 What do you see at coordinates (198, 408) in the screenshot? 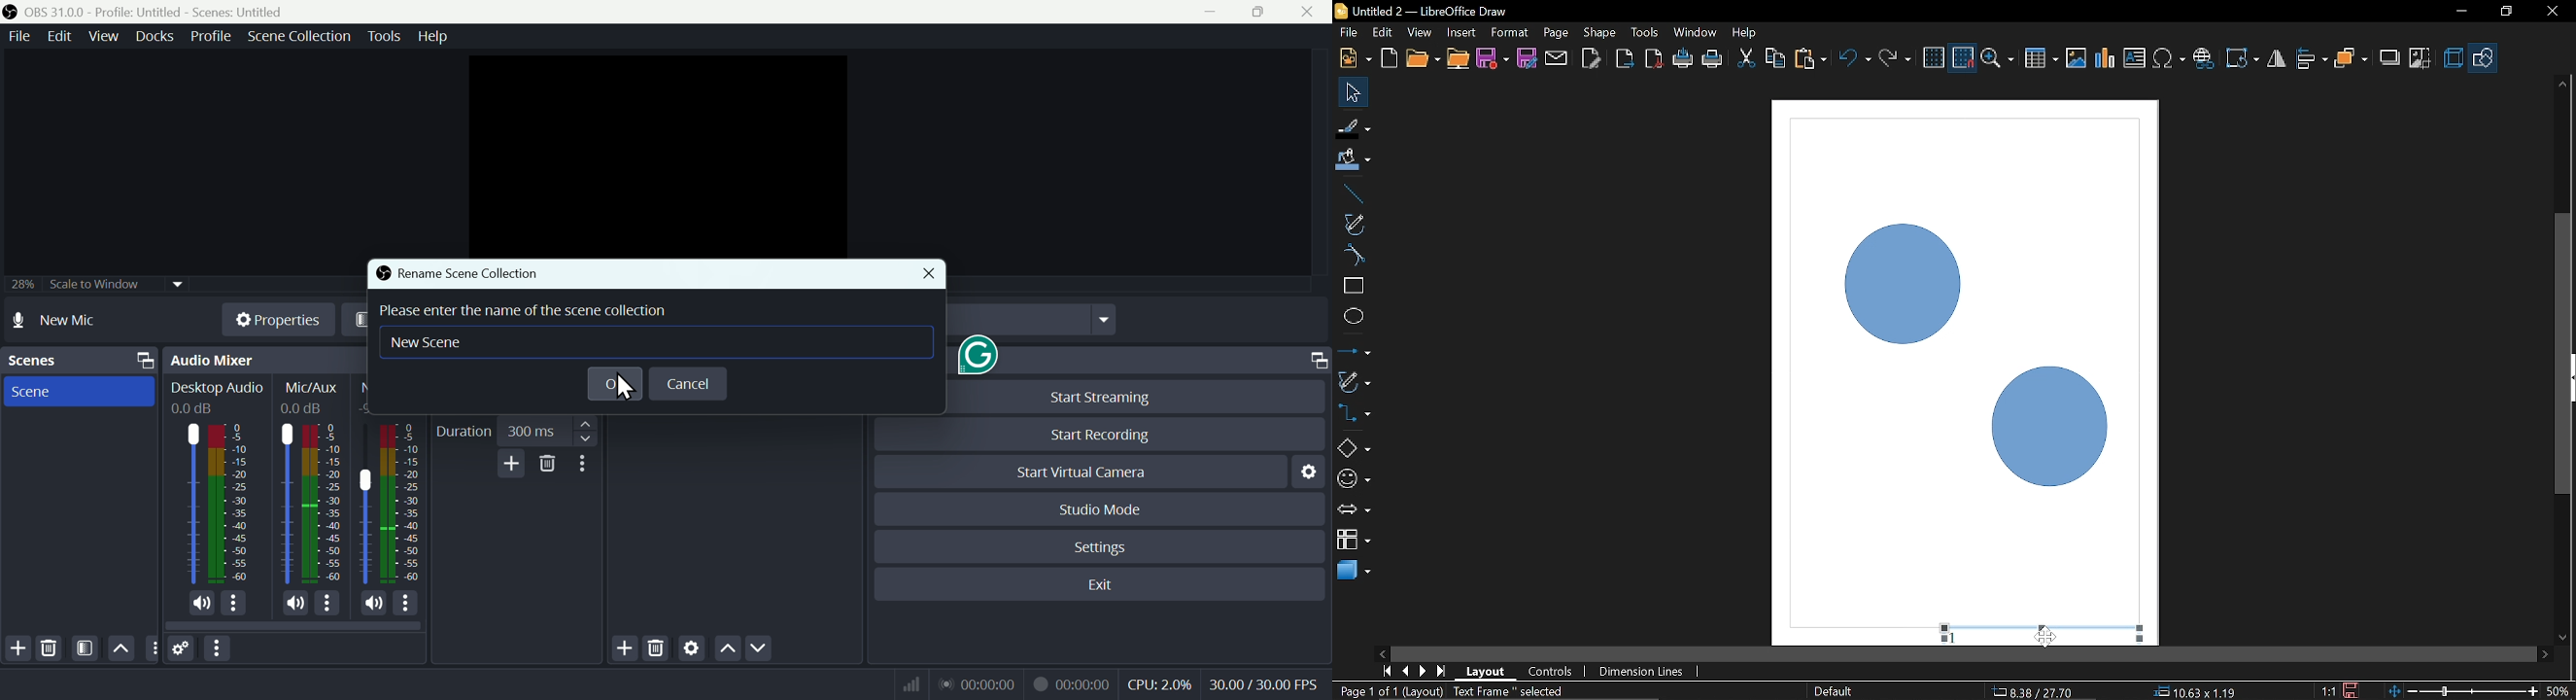
I see `0.0dB` at bounding box center [198, 408].